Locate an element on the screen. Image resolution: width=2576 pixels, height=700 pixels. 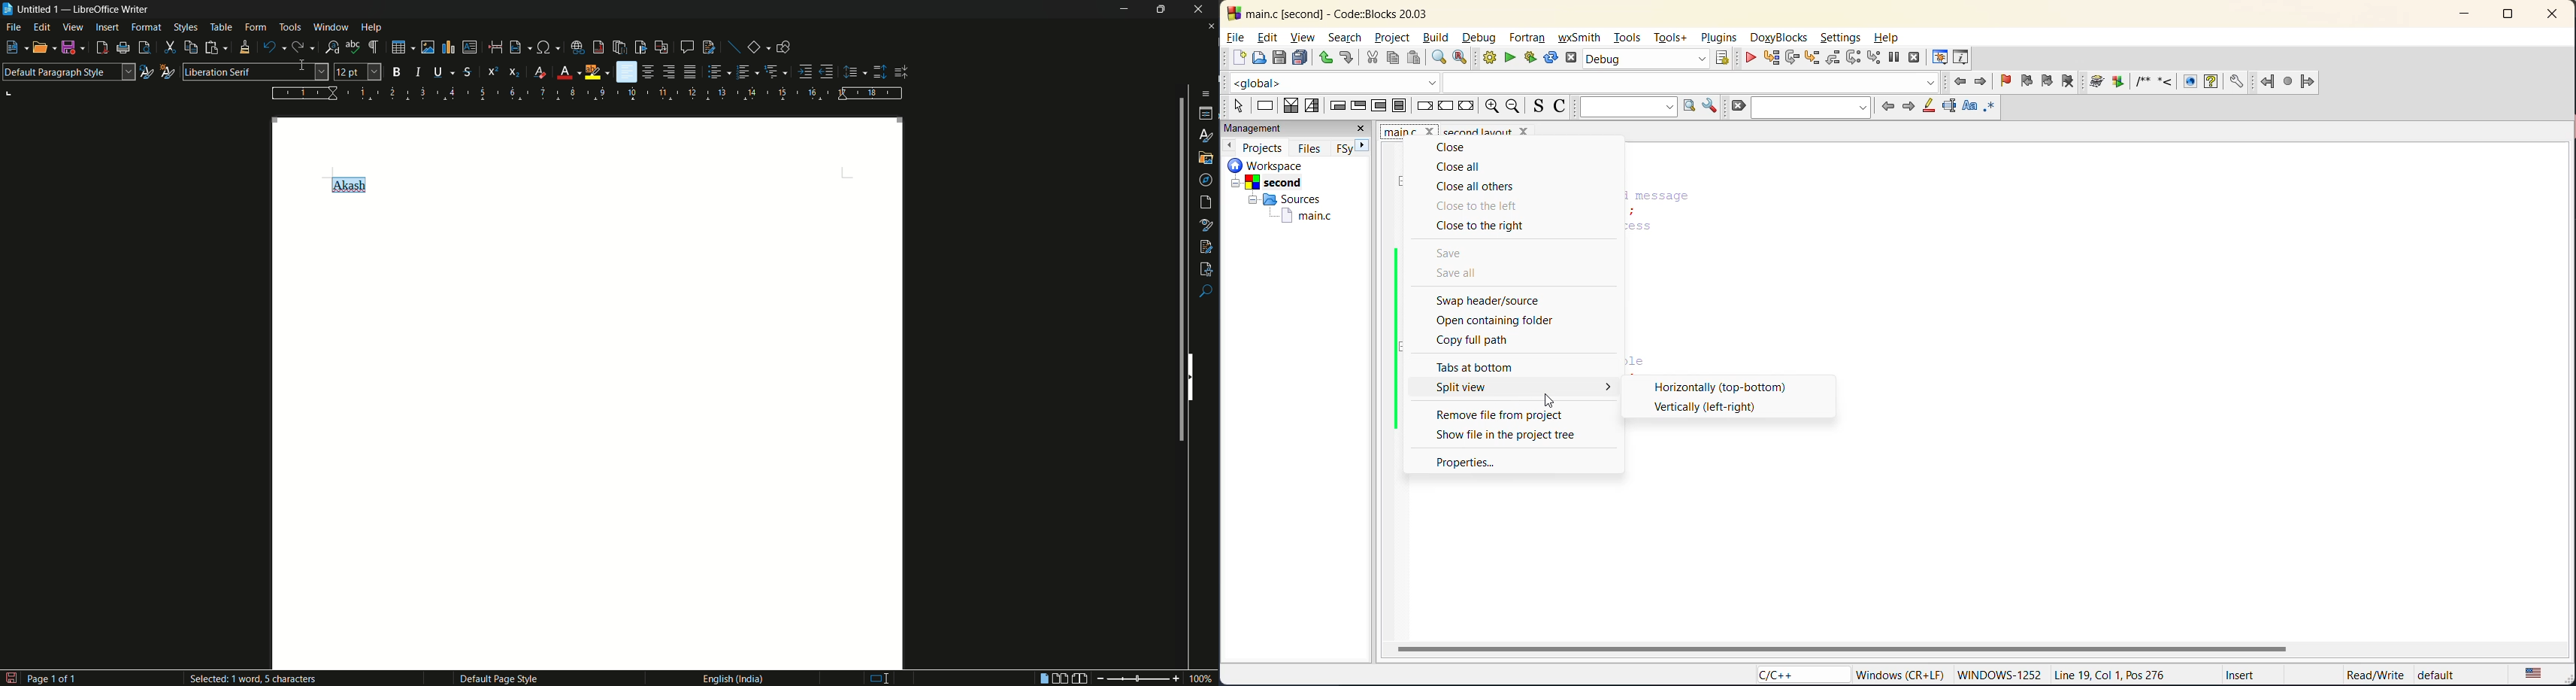
Read/Write is located at coordinates (2373, 672).